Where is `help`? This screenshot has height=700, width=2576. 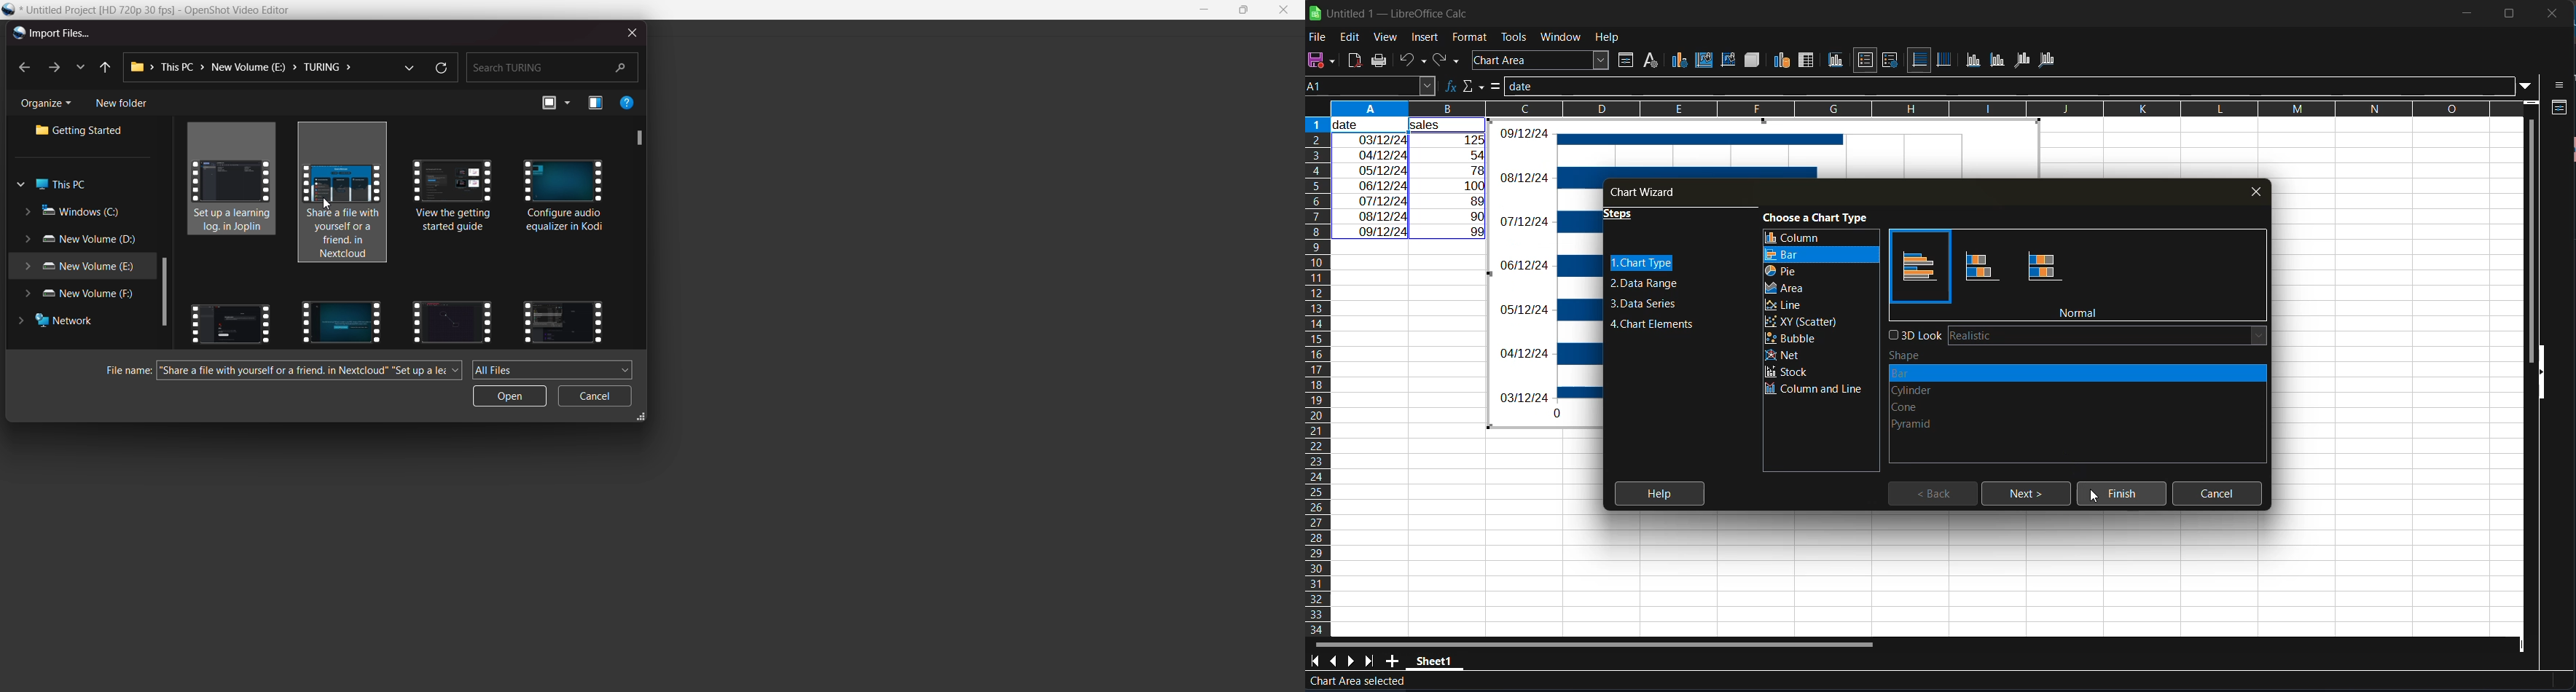
help is located at coordinates (628, 102).